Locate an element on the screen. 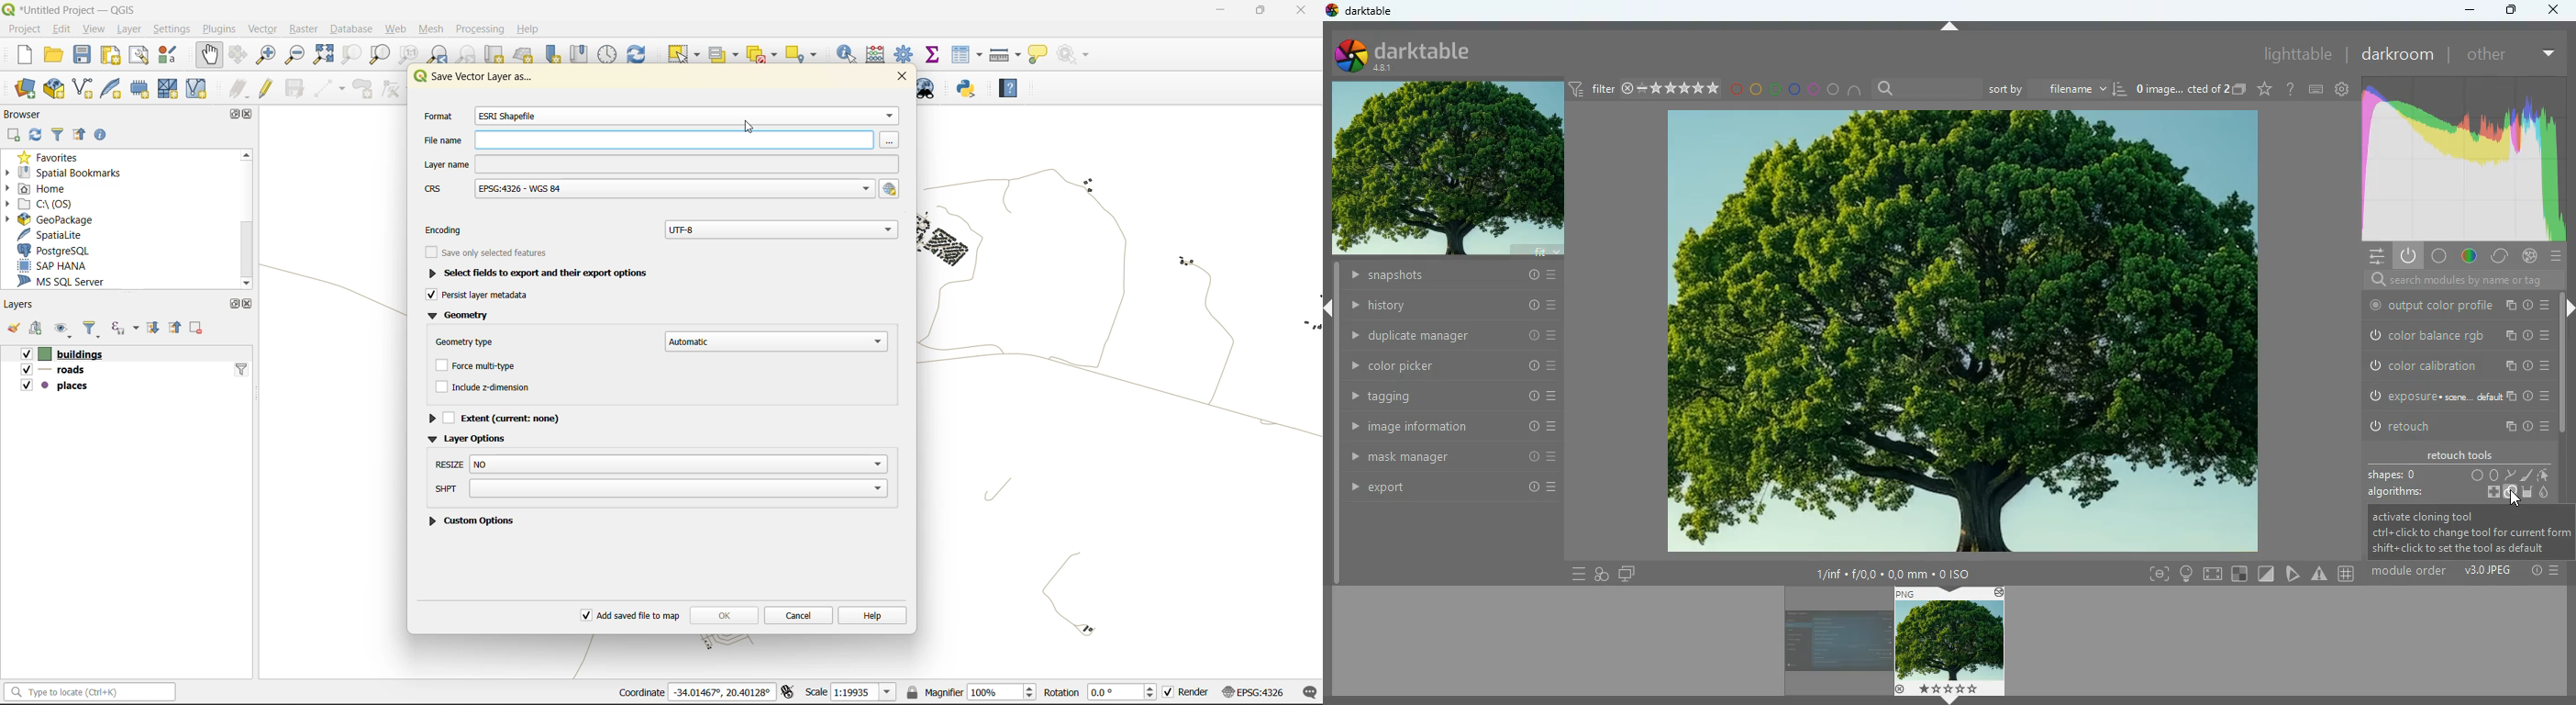  color calibration is located at coordinates (2456, 366).